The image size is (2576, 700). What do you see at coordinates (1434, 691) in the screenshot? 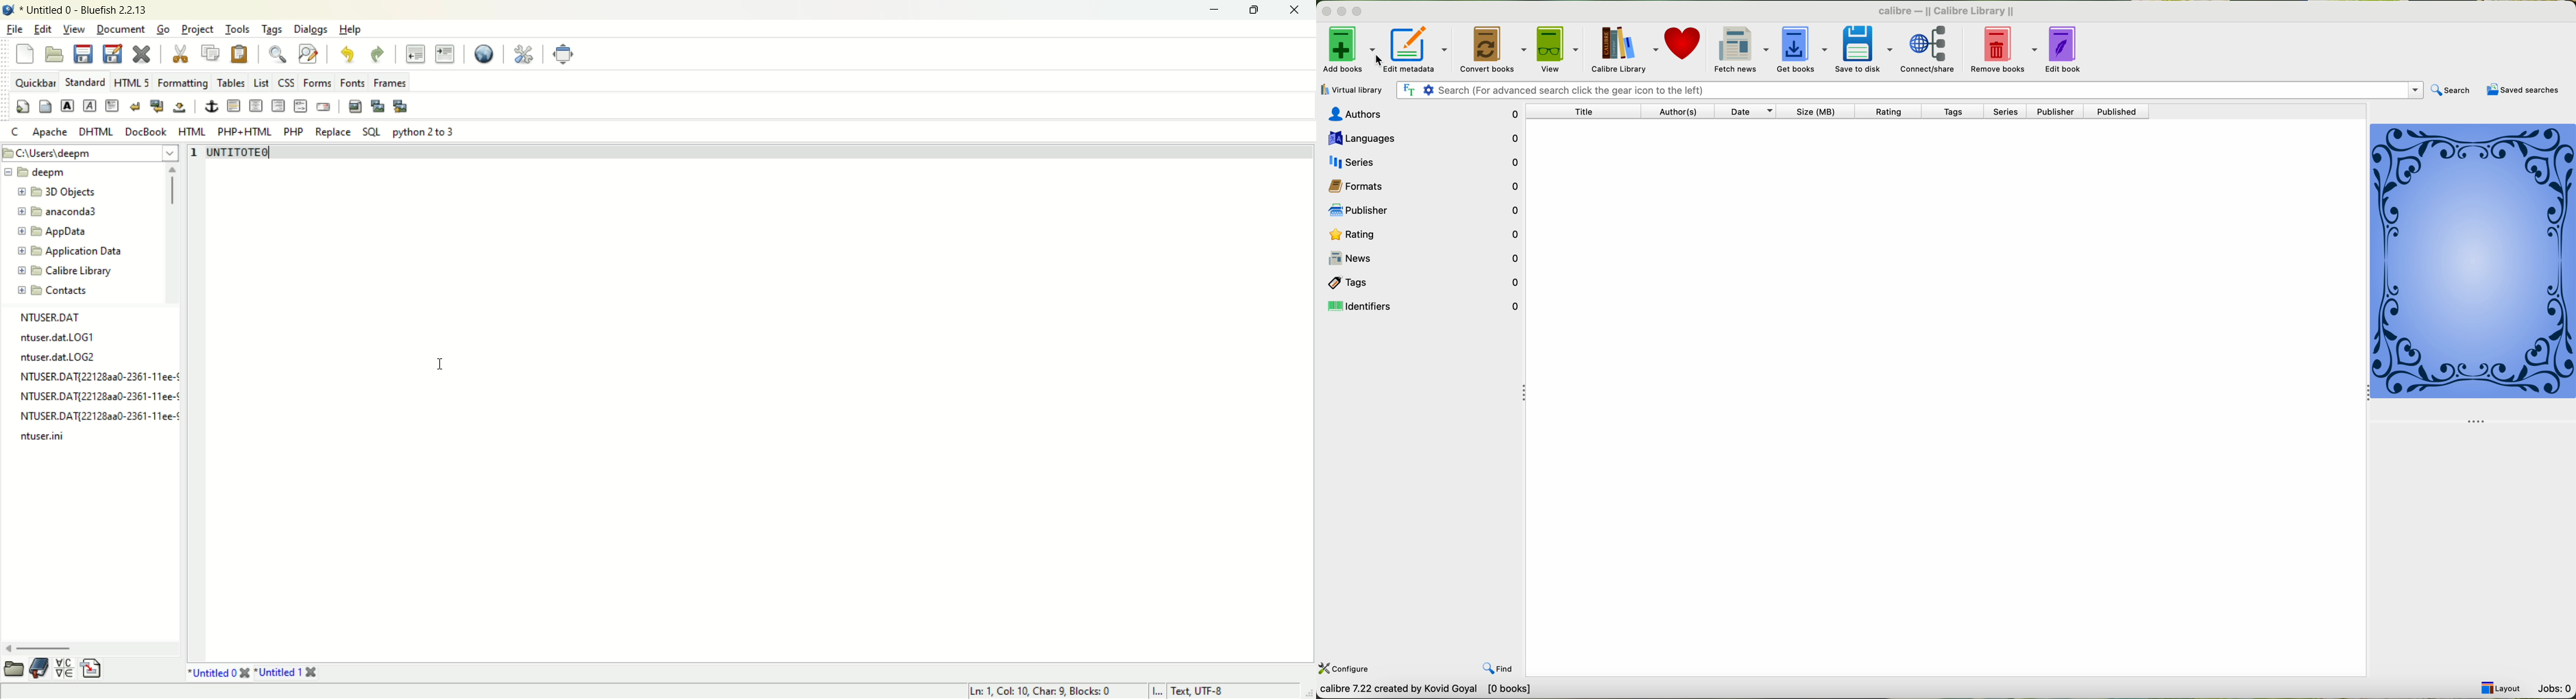
I see `Callibre 7.22 Created by Kavid Goyal [o books]` at bounding box center [1434, 691].